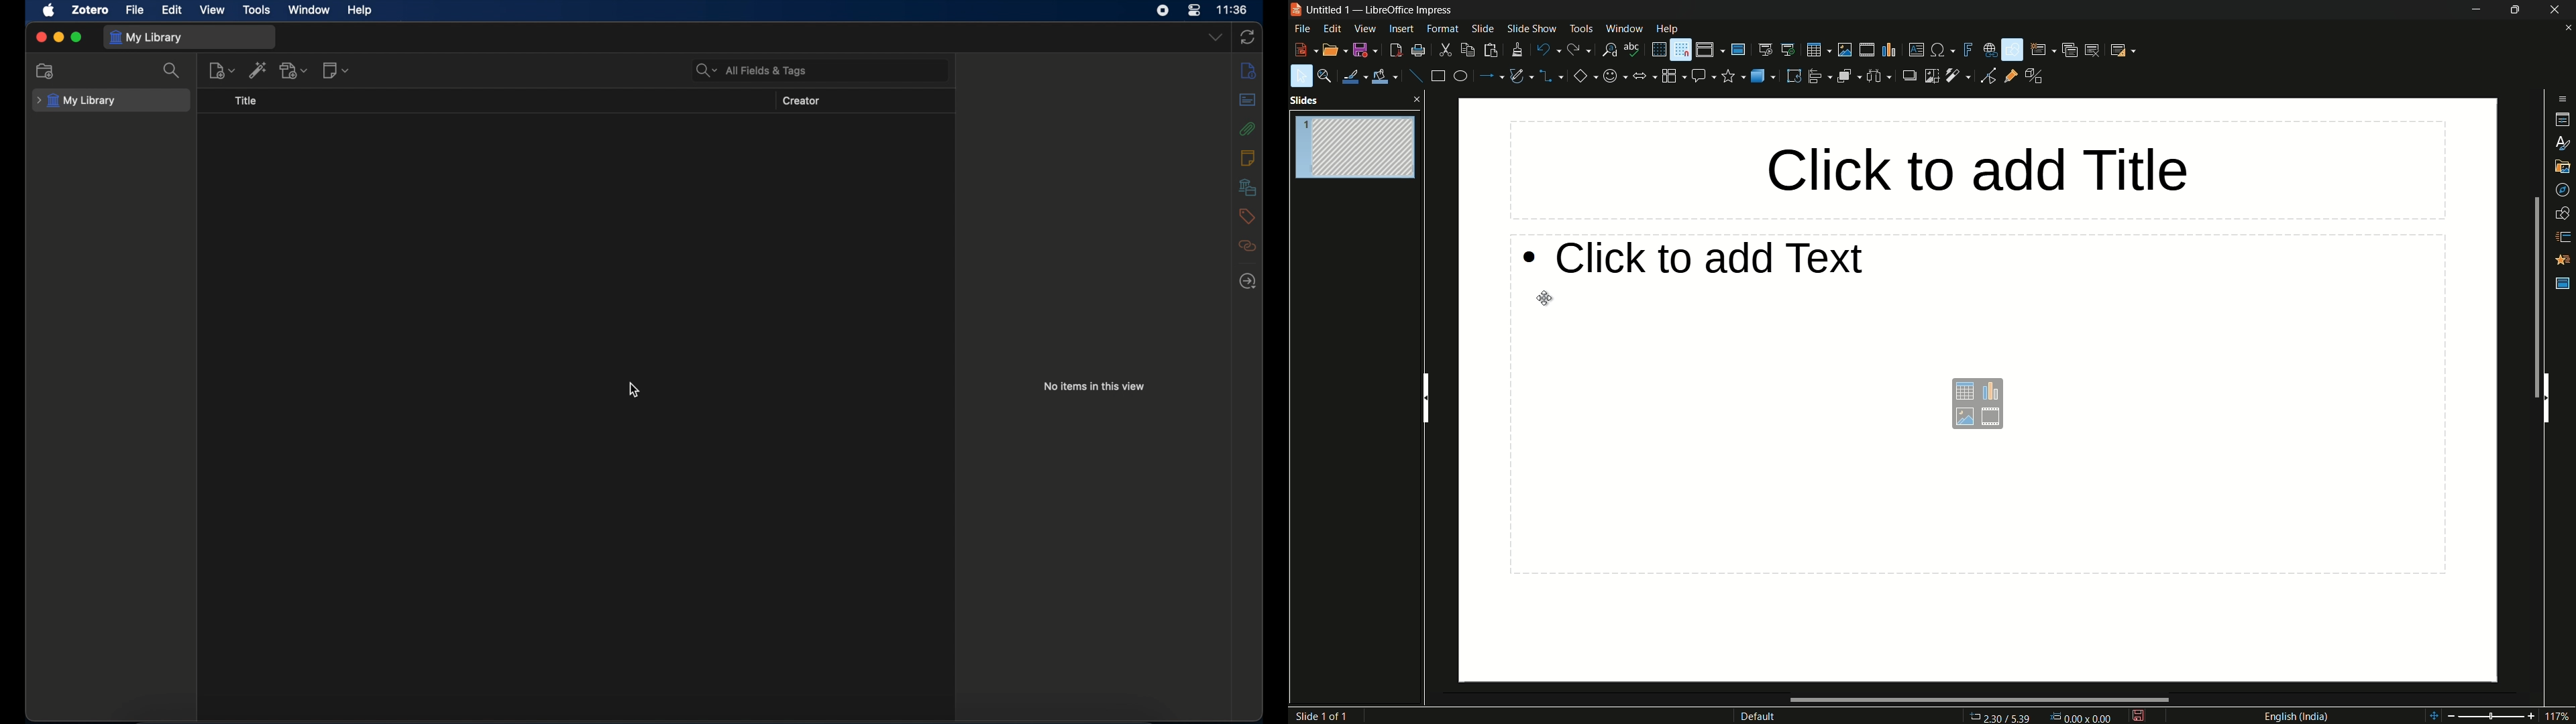  I want to click on display grid, so click(1657, 50).